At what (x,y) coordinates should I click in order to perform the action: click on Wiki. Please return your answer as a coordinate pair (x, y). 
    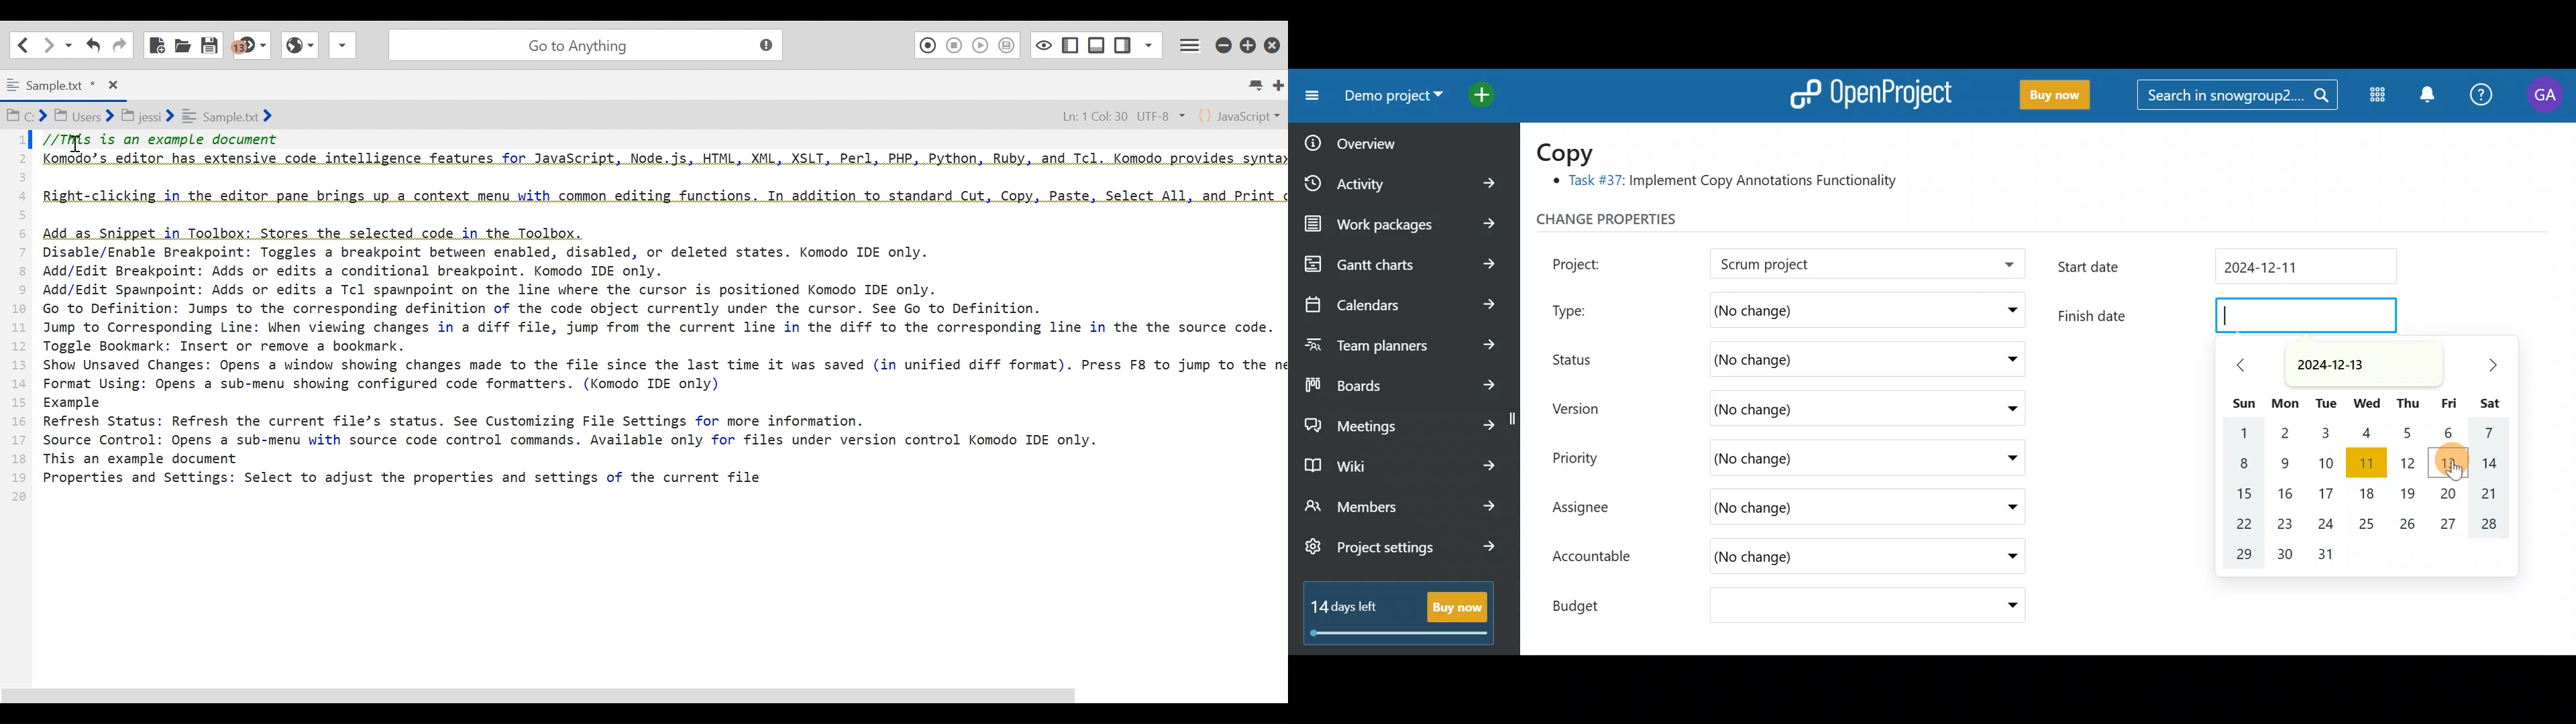
    Looking at the image, I should click on (1397, 462).